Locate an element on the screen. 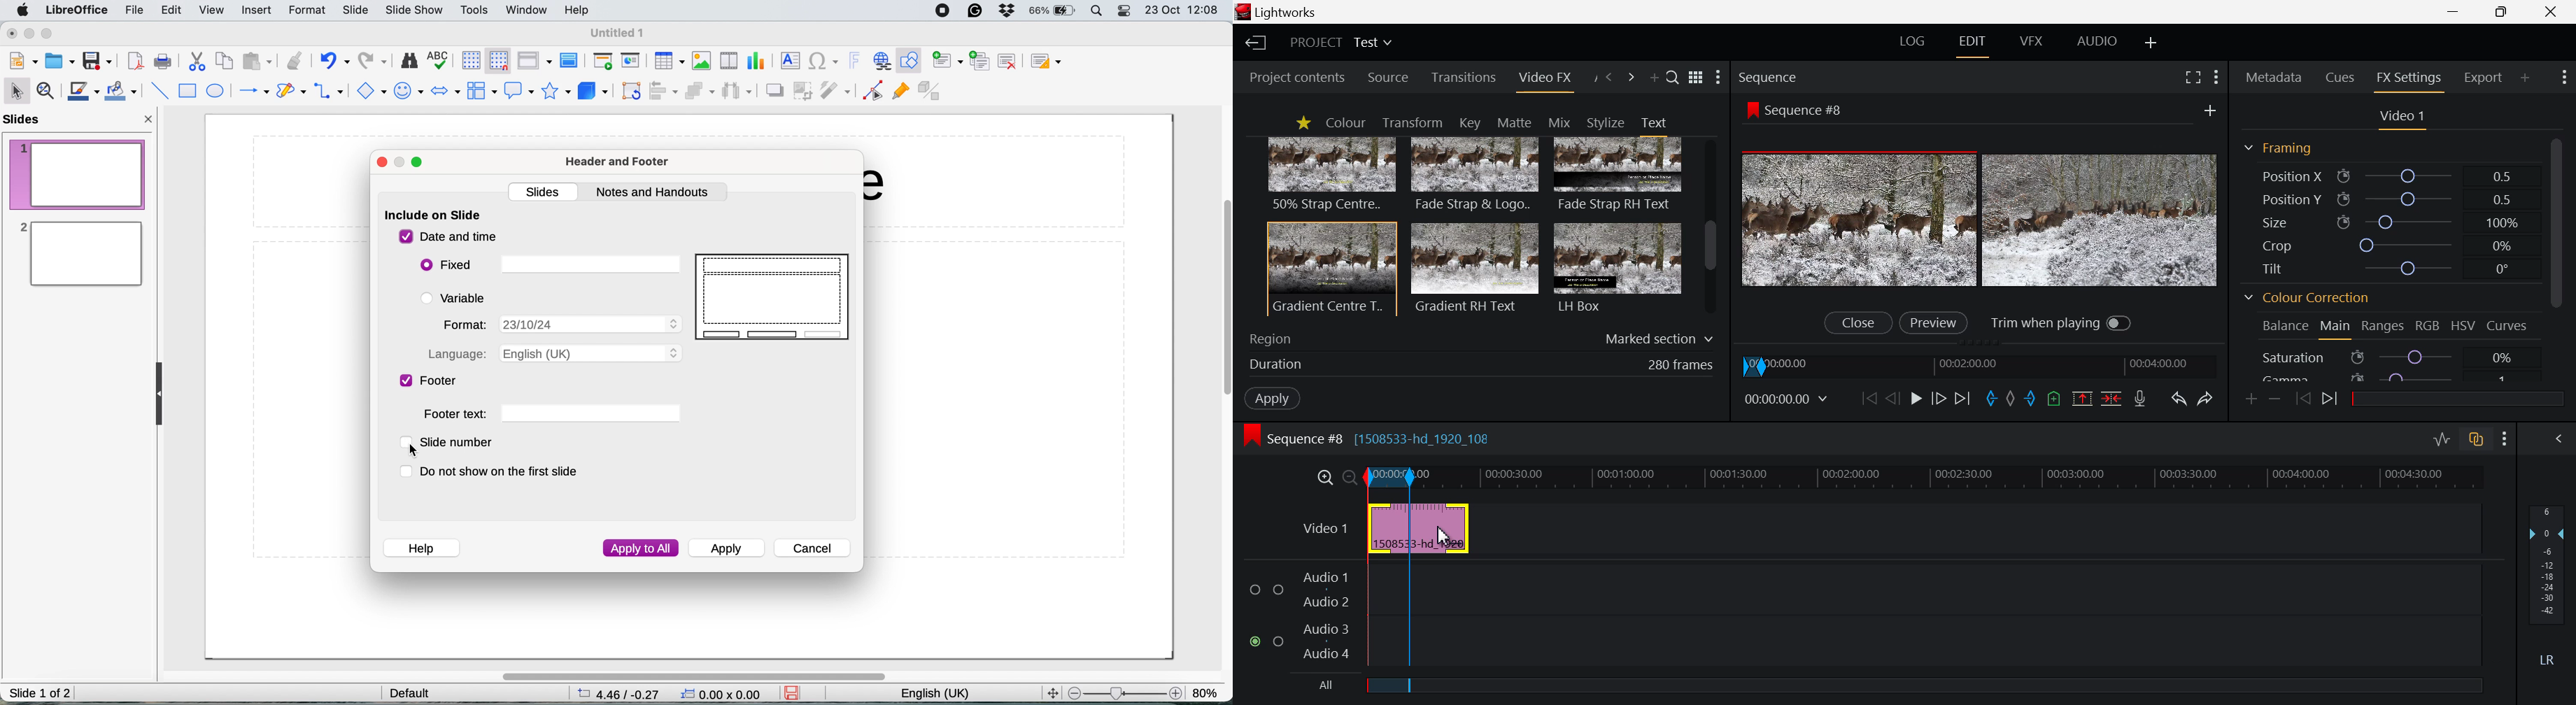  slide 1 of 2 is located at coordinates (40, 694).